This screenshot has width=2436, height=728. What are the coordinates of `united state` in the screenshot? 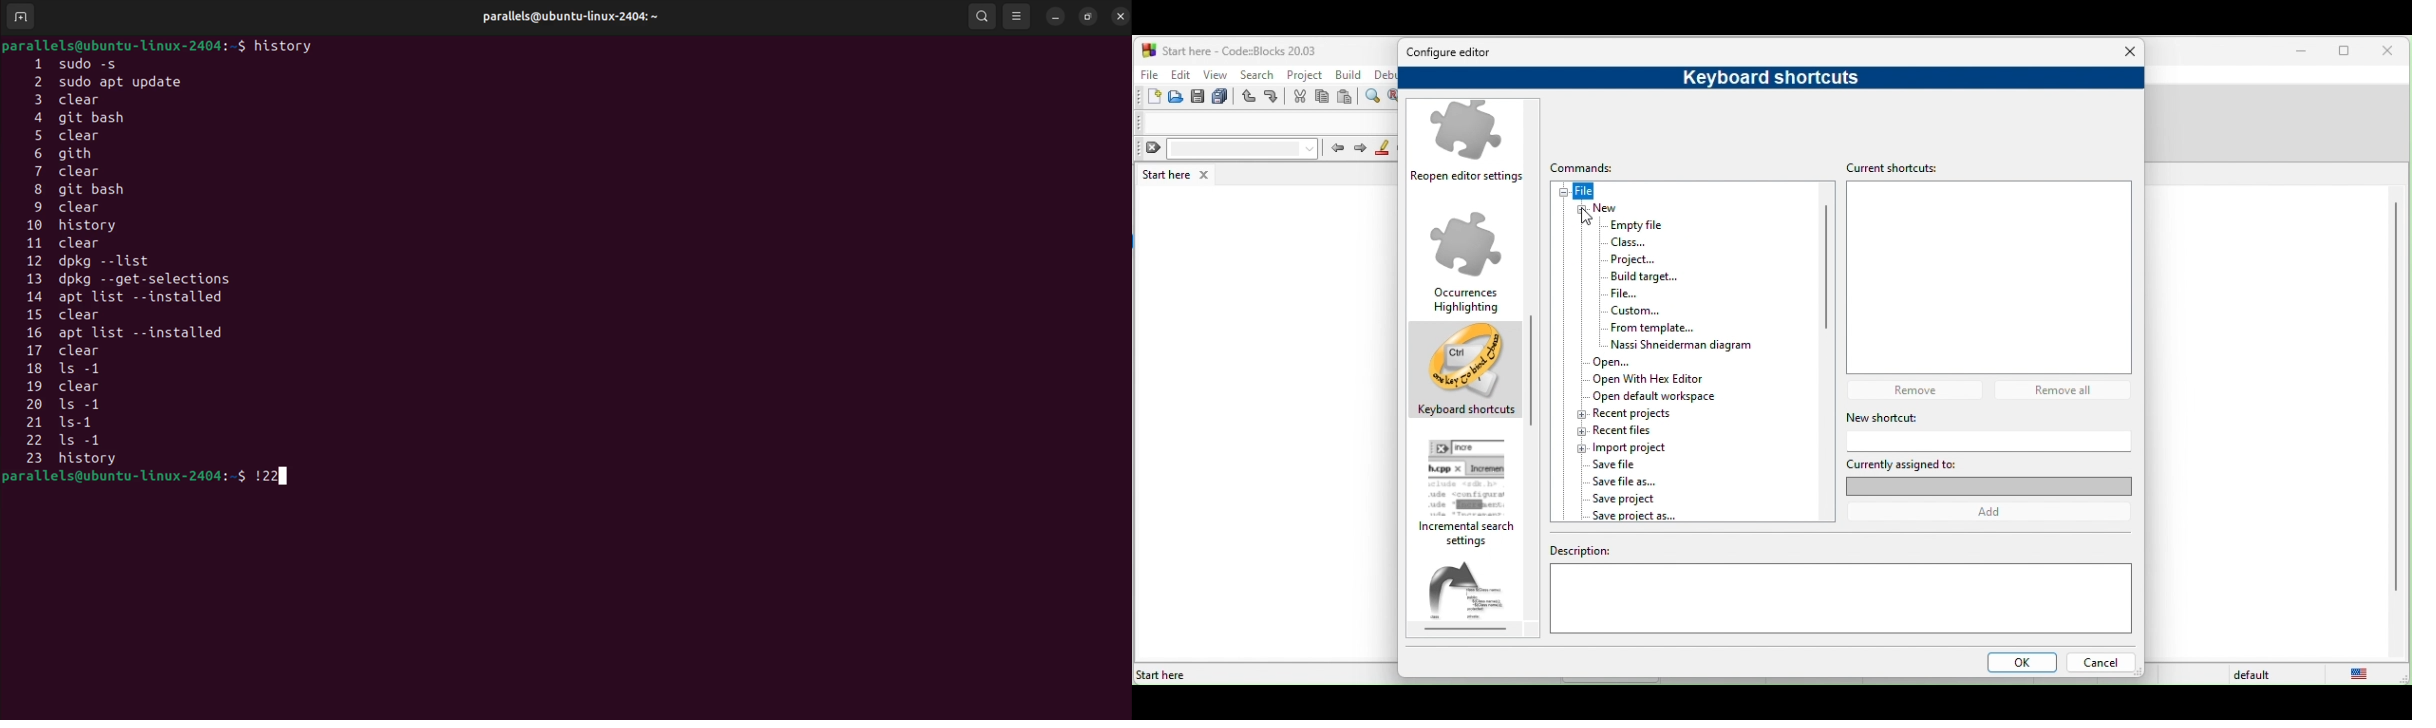 It's located at (2364, 674).